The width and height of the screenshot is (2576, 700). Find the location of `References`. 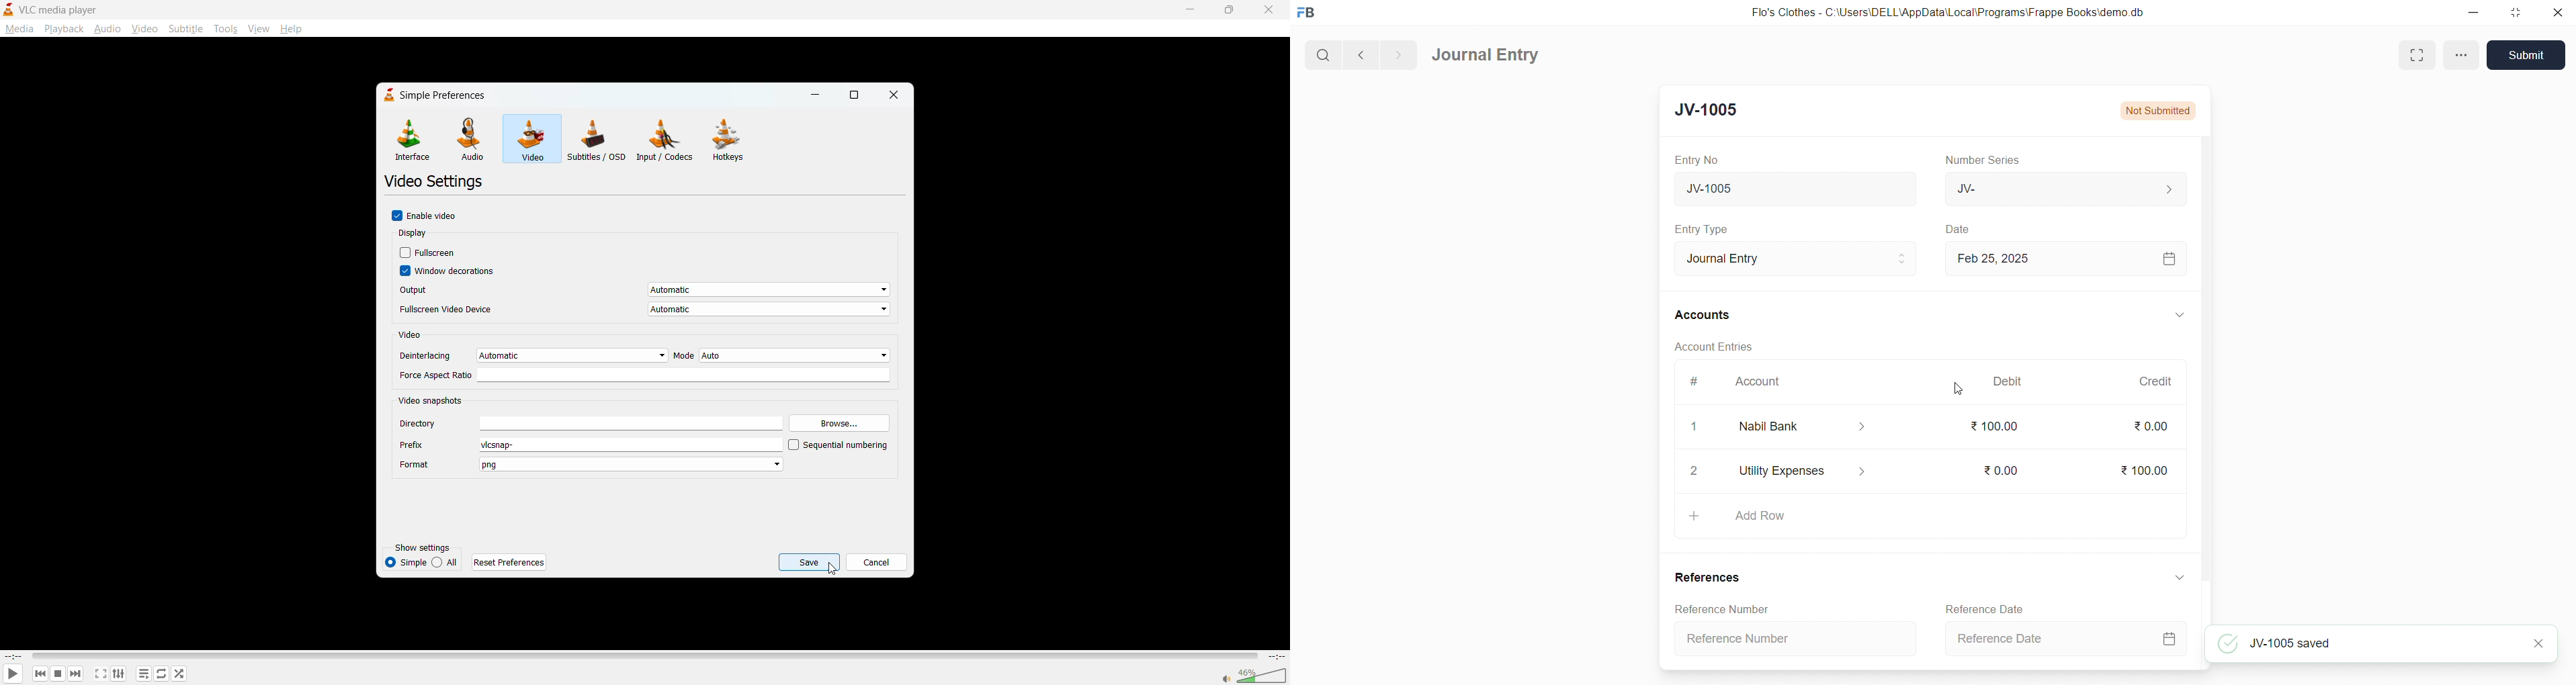

References is located at coordinates (1707, 578).